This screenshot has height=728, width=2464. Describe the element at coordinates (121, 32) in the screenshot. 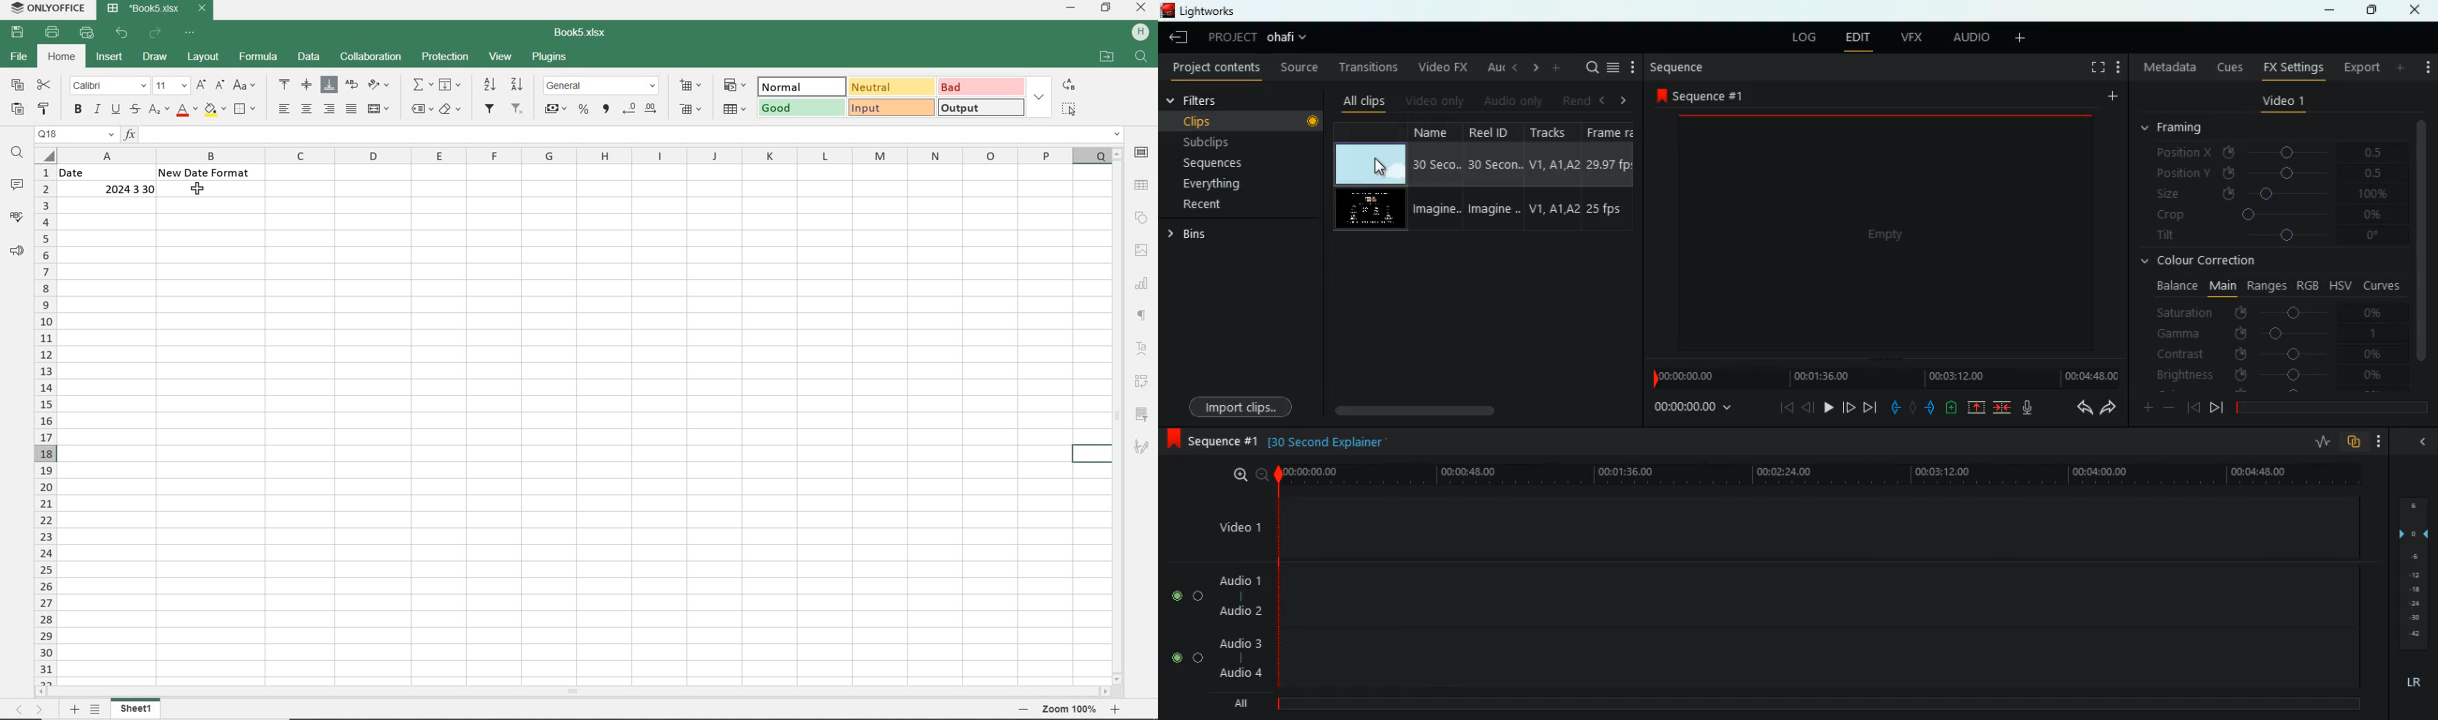

I see `UNDO` at that location.